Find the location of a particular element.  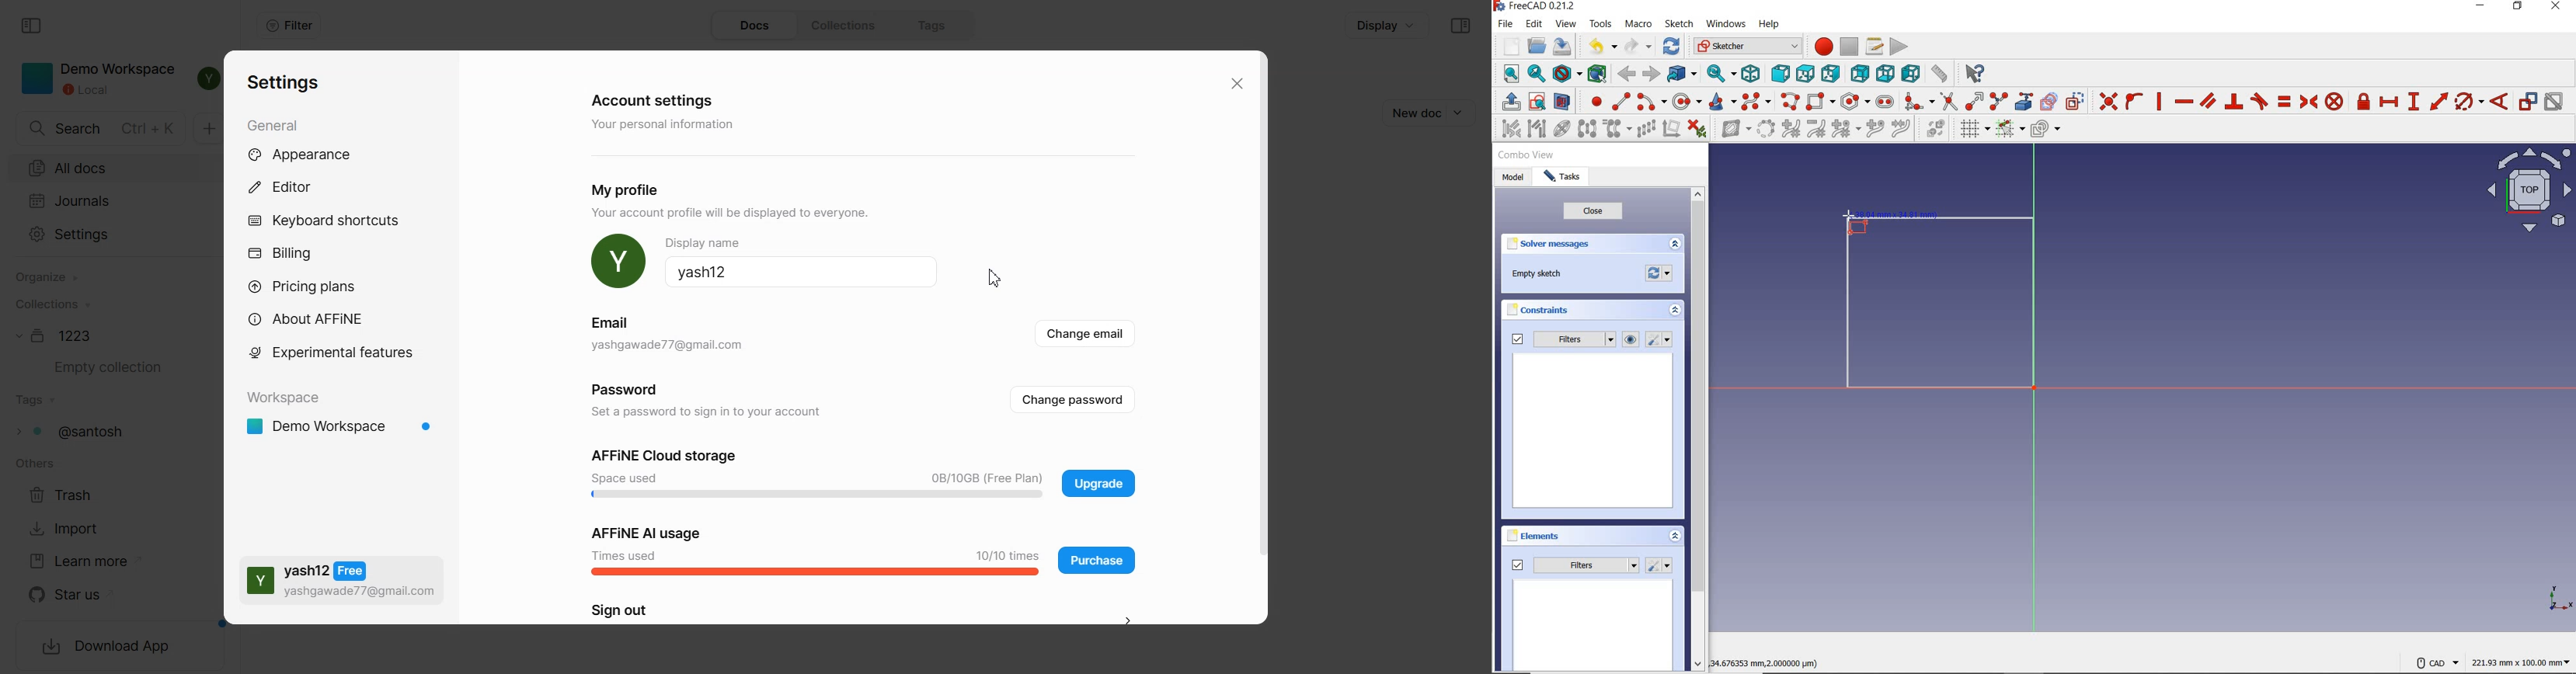

solver messages is located at coordinates (1551, 246).